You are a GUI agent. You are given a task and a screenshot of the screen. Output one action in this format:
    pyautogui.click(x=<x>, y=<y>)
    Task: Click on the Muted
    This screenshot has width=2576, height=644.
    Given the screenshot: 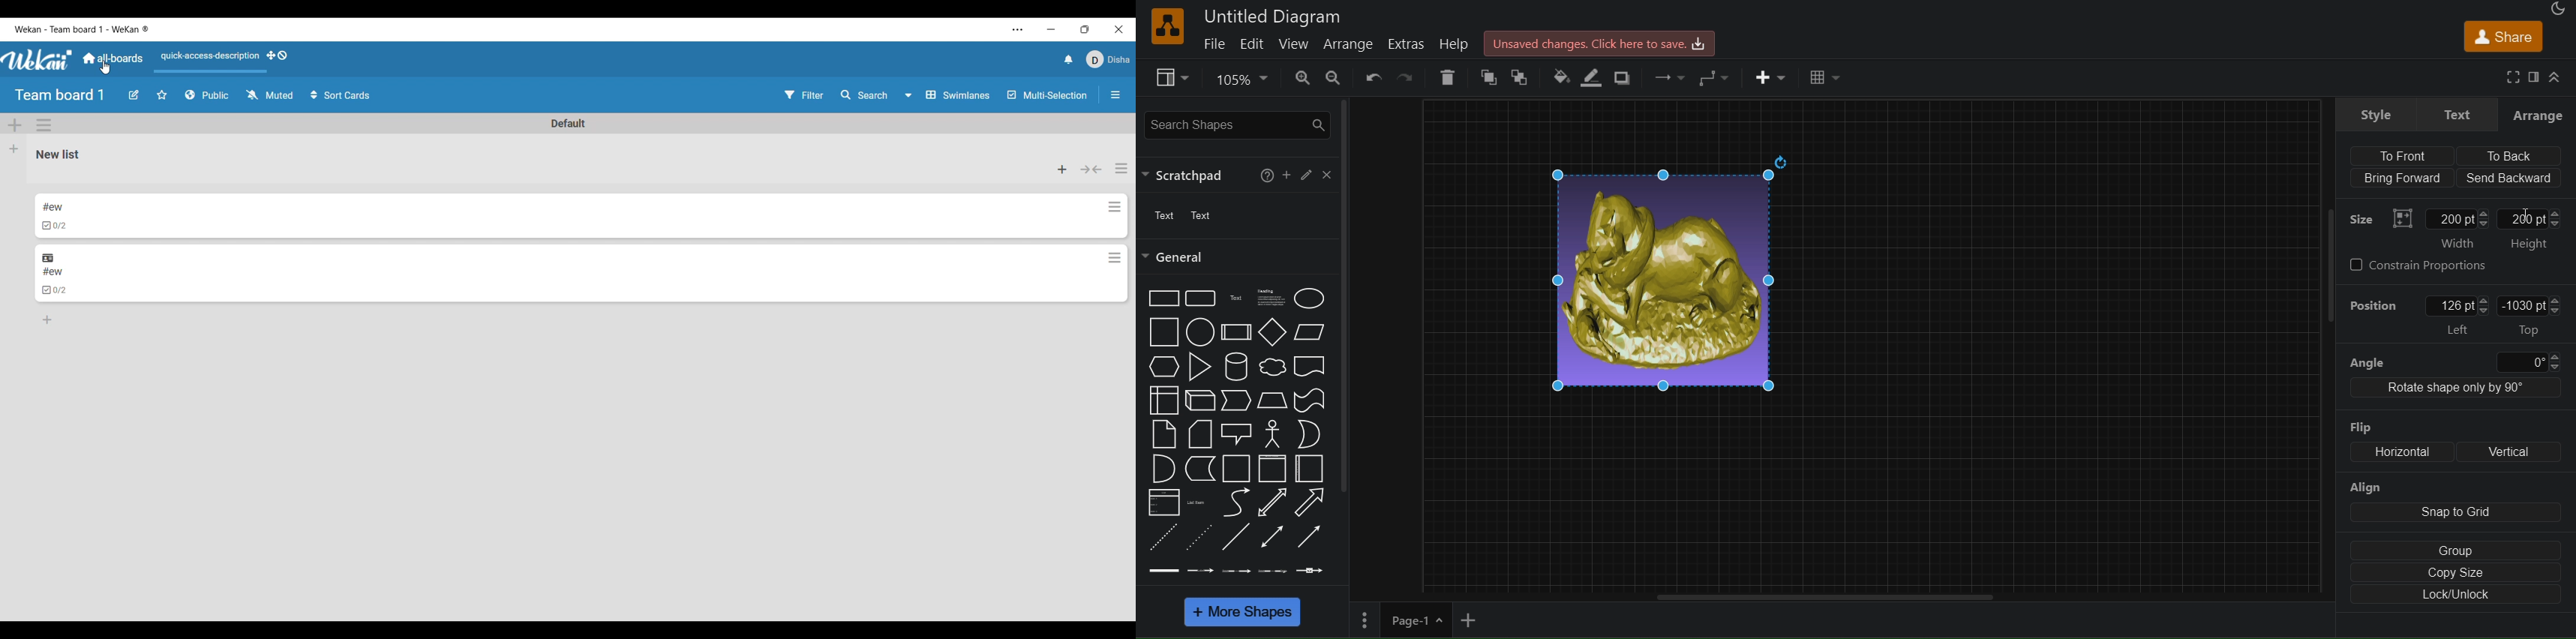 What is the action you would take?
    pyautogui.click(x=270, y=96)
    